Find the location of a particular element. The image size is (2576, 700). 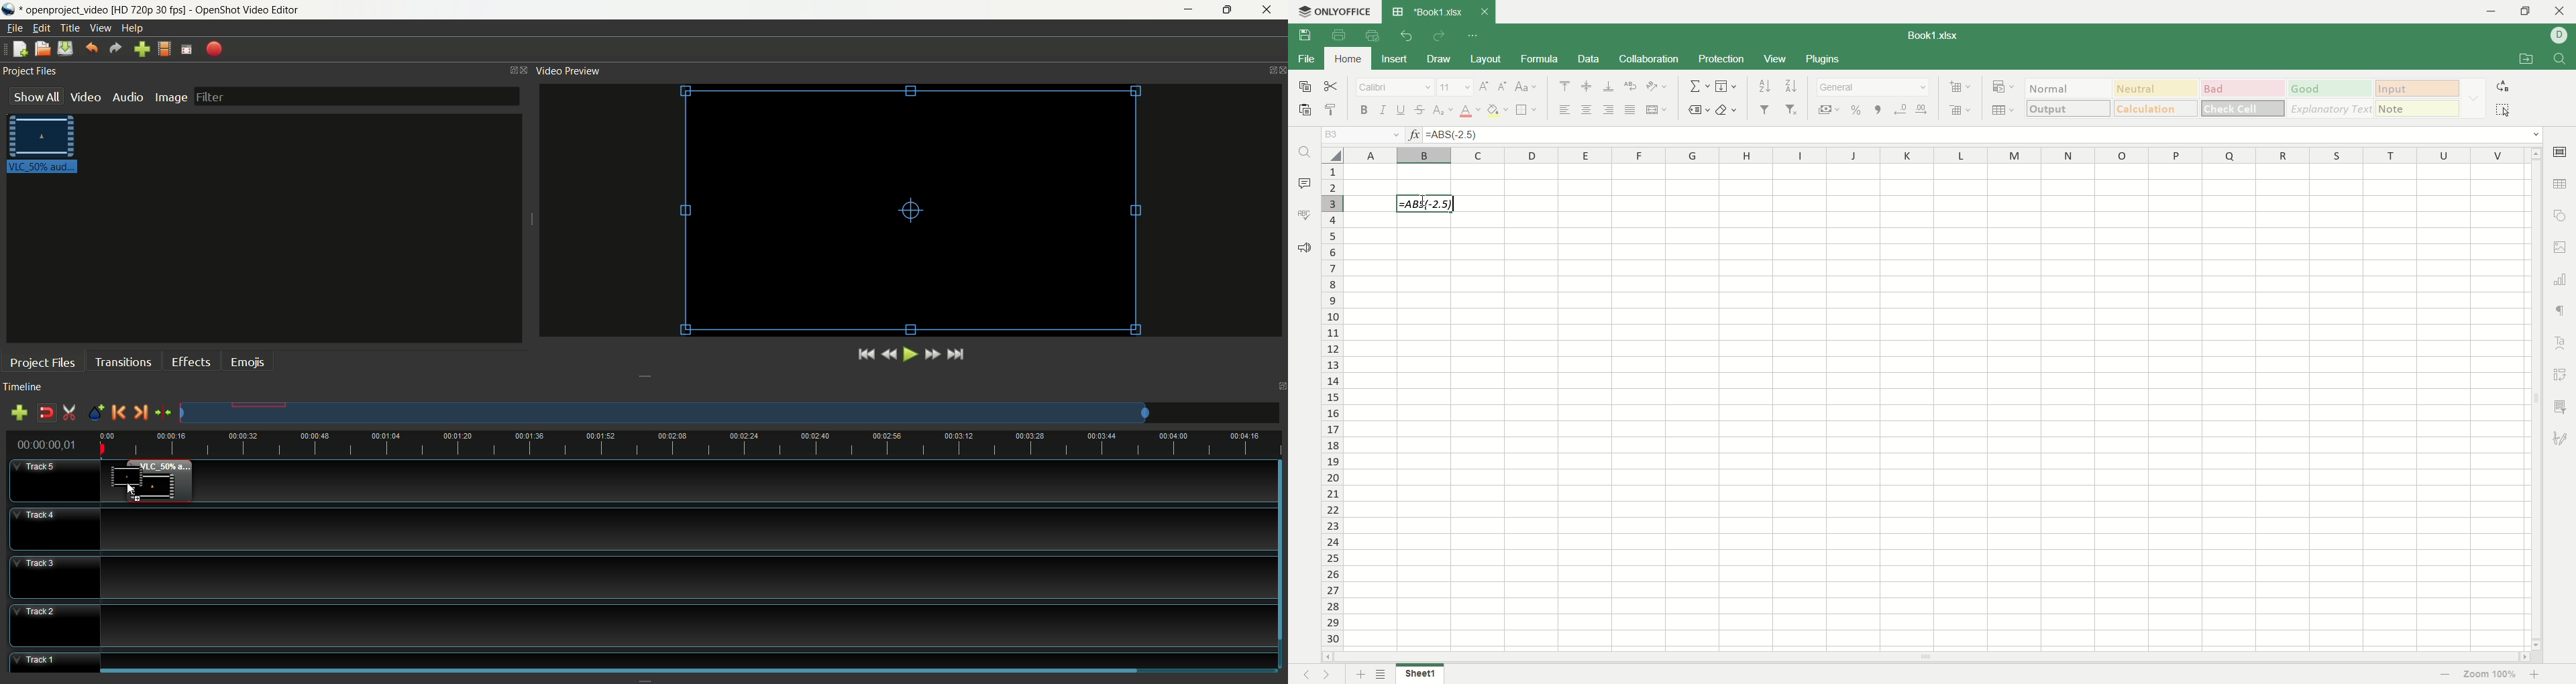

named ranges is located at coordinates (1697, 110).